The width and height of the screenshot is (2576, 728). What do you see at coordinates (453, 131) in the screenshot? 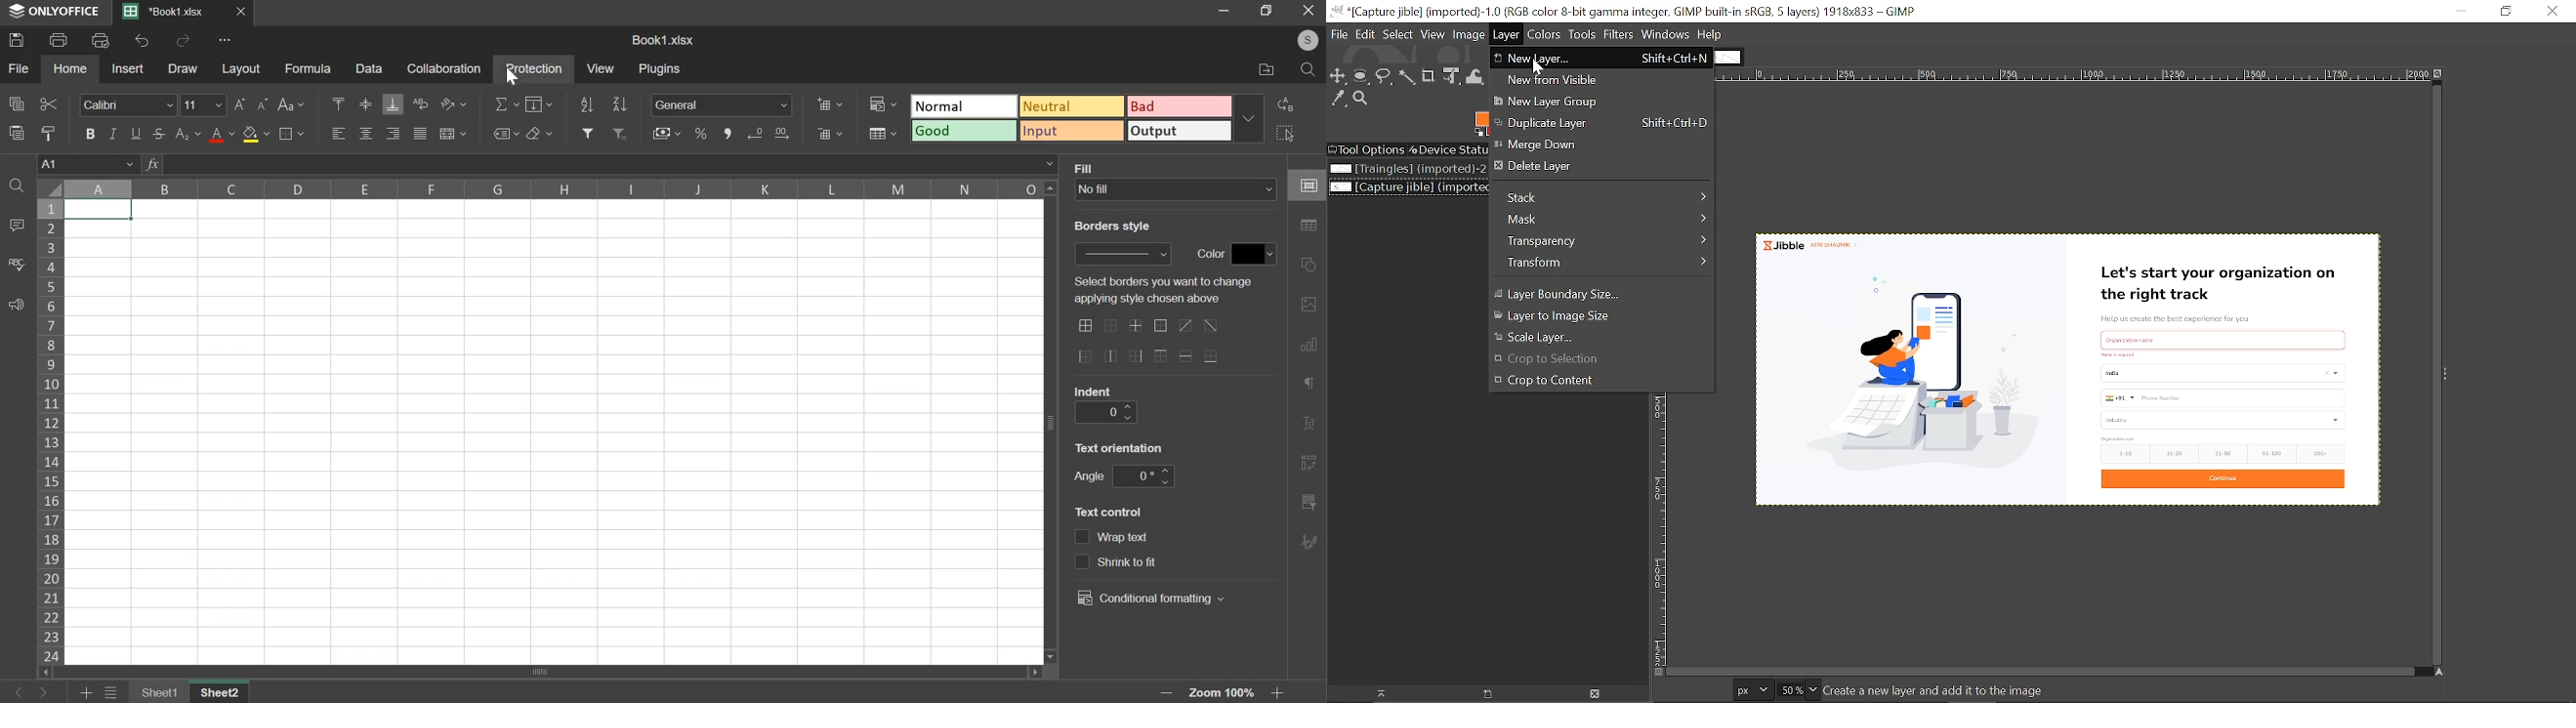
I see `merge & center` at bounding box center [453, 131].